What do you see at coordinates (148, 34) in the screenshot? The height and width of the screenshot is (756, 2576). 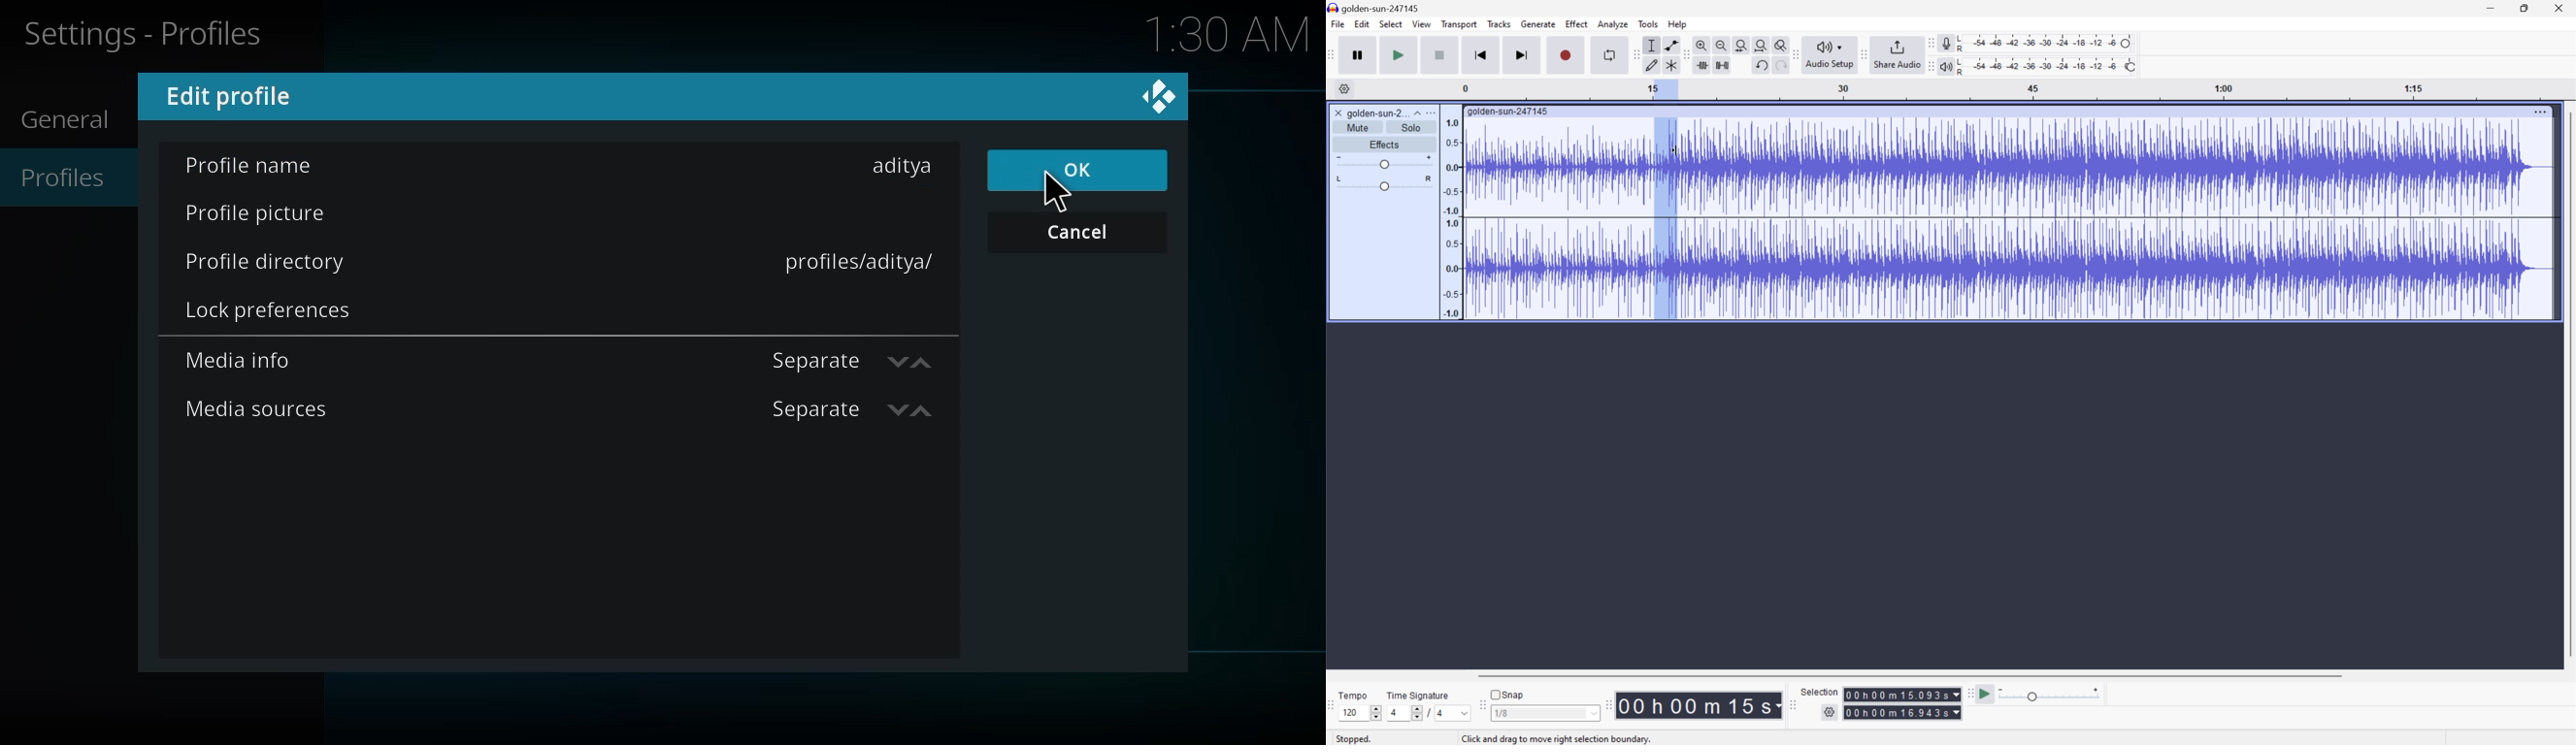 I see `profiles` at bounding box center [148, 34].